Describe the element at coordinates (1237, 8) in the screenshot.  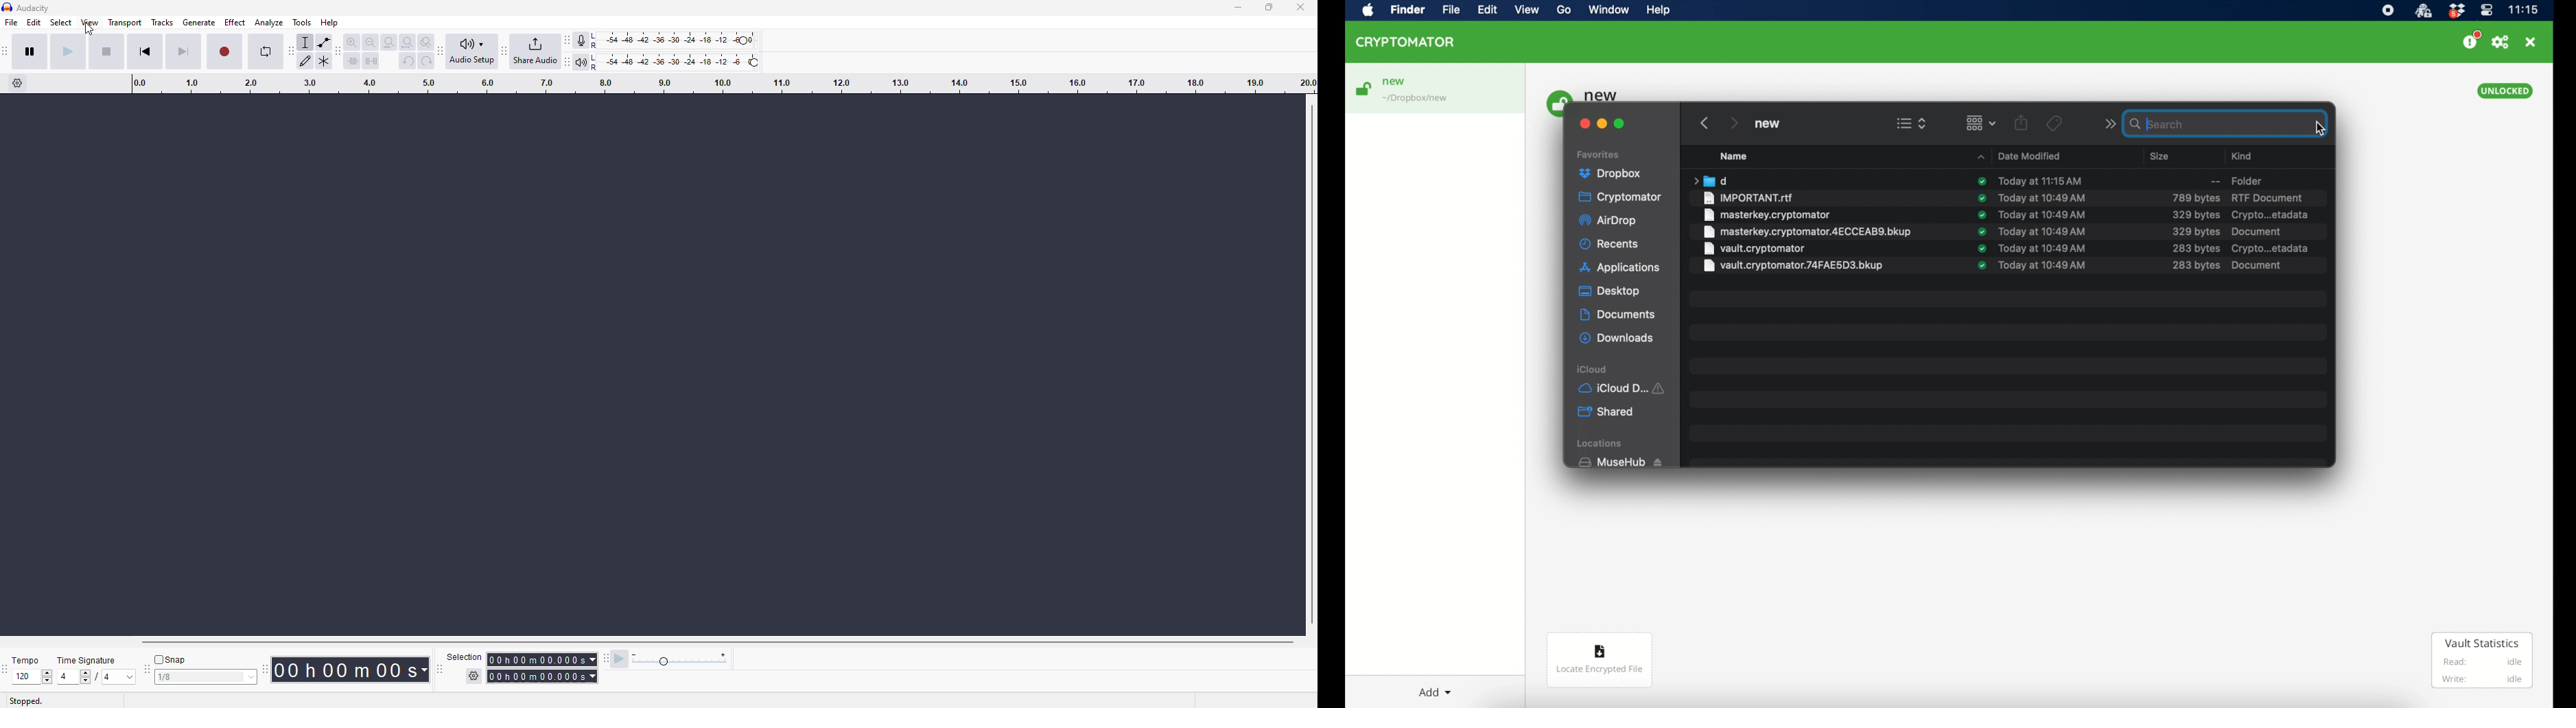
I see `minimize` at that location.